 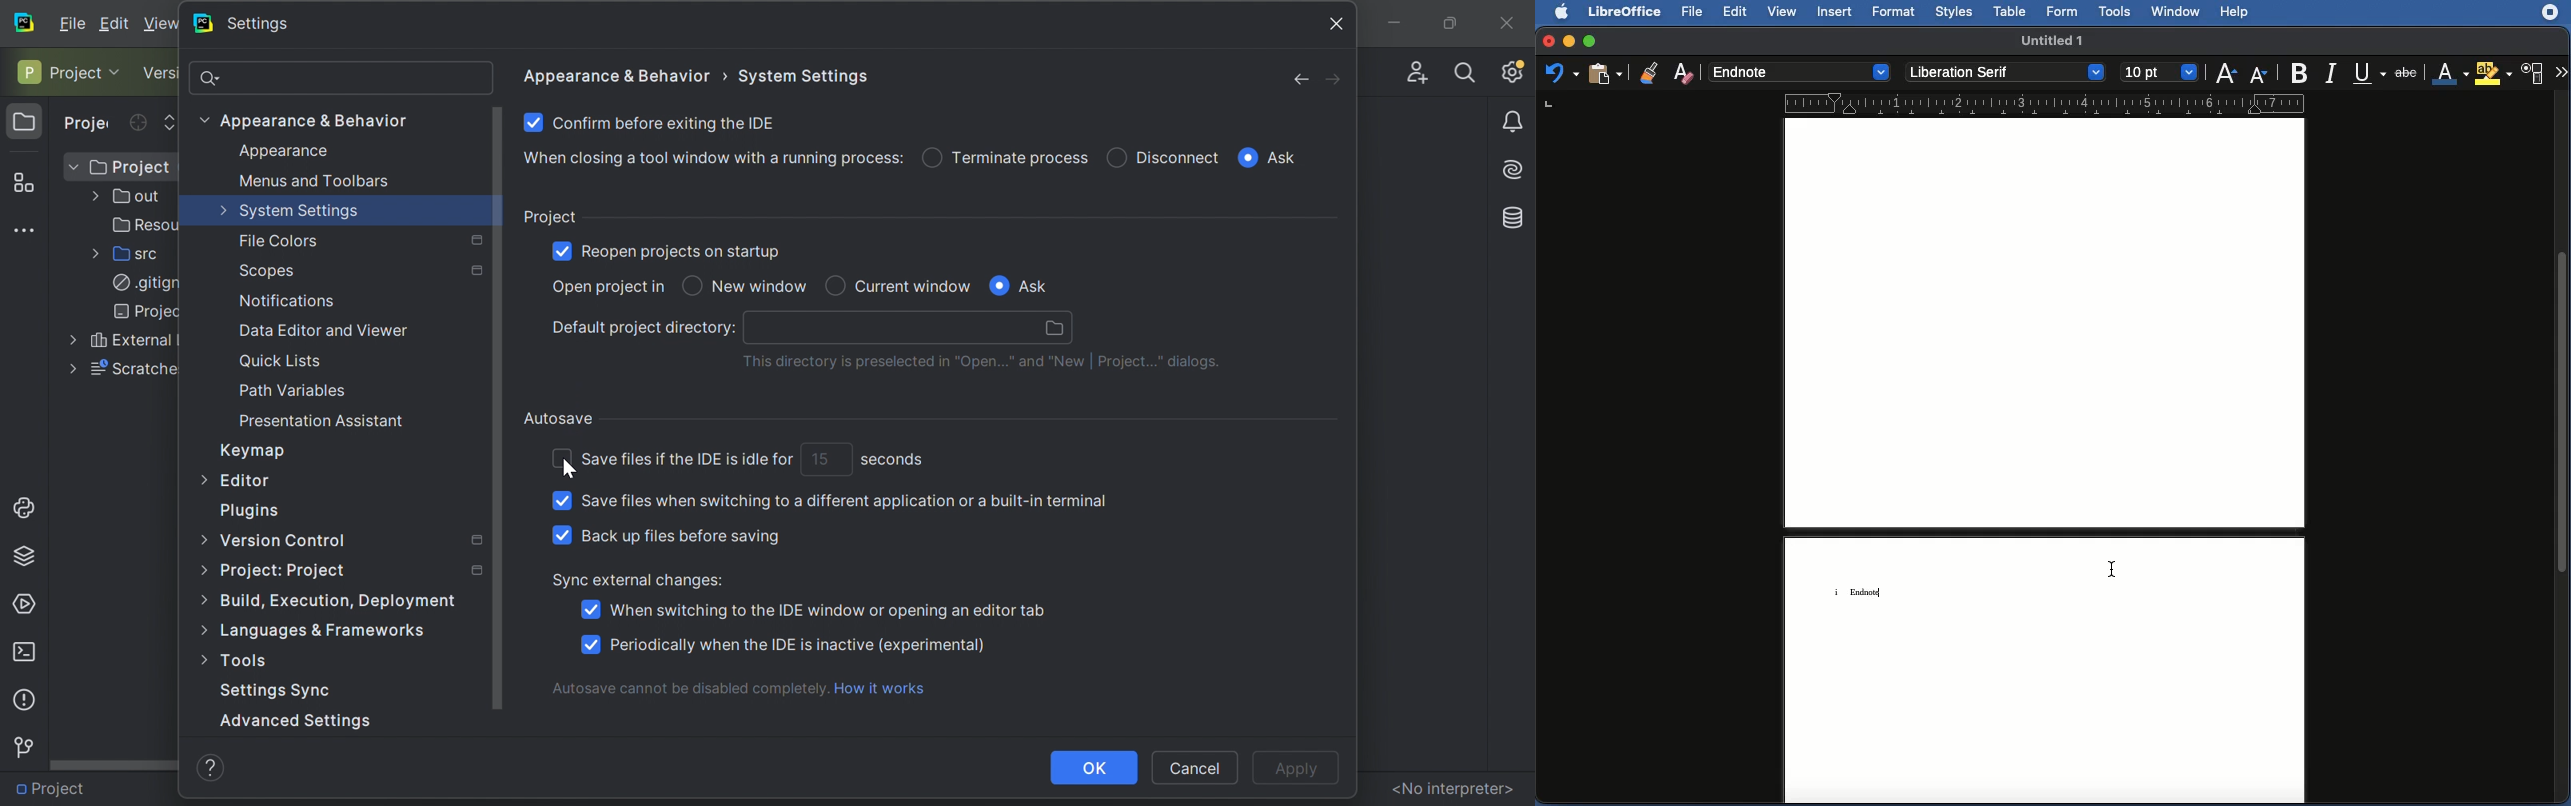 I want to click on Checkbox, so click(x=834, y=285).